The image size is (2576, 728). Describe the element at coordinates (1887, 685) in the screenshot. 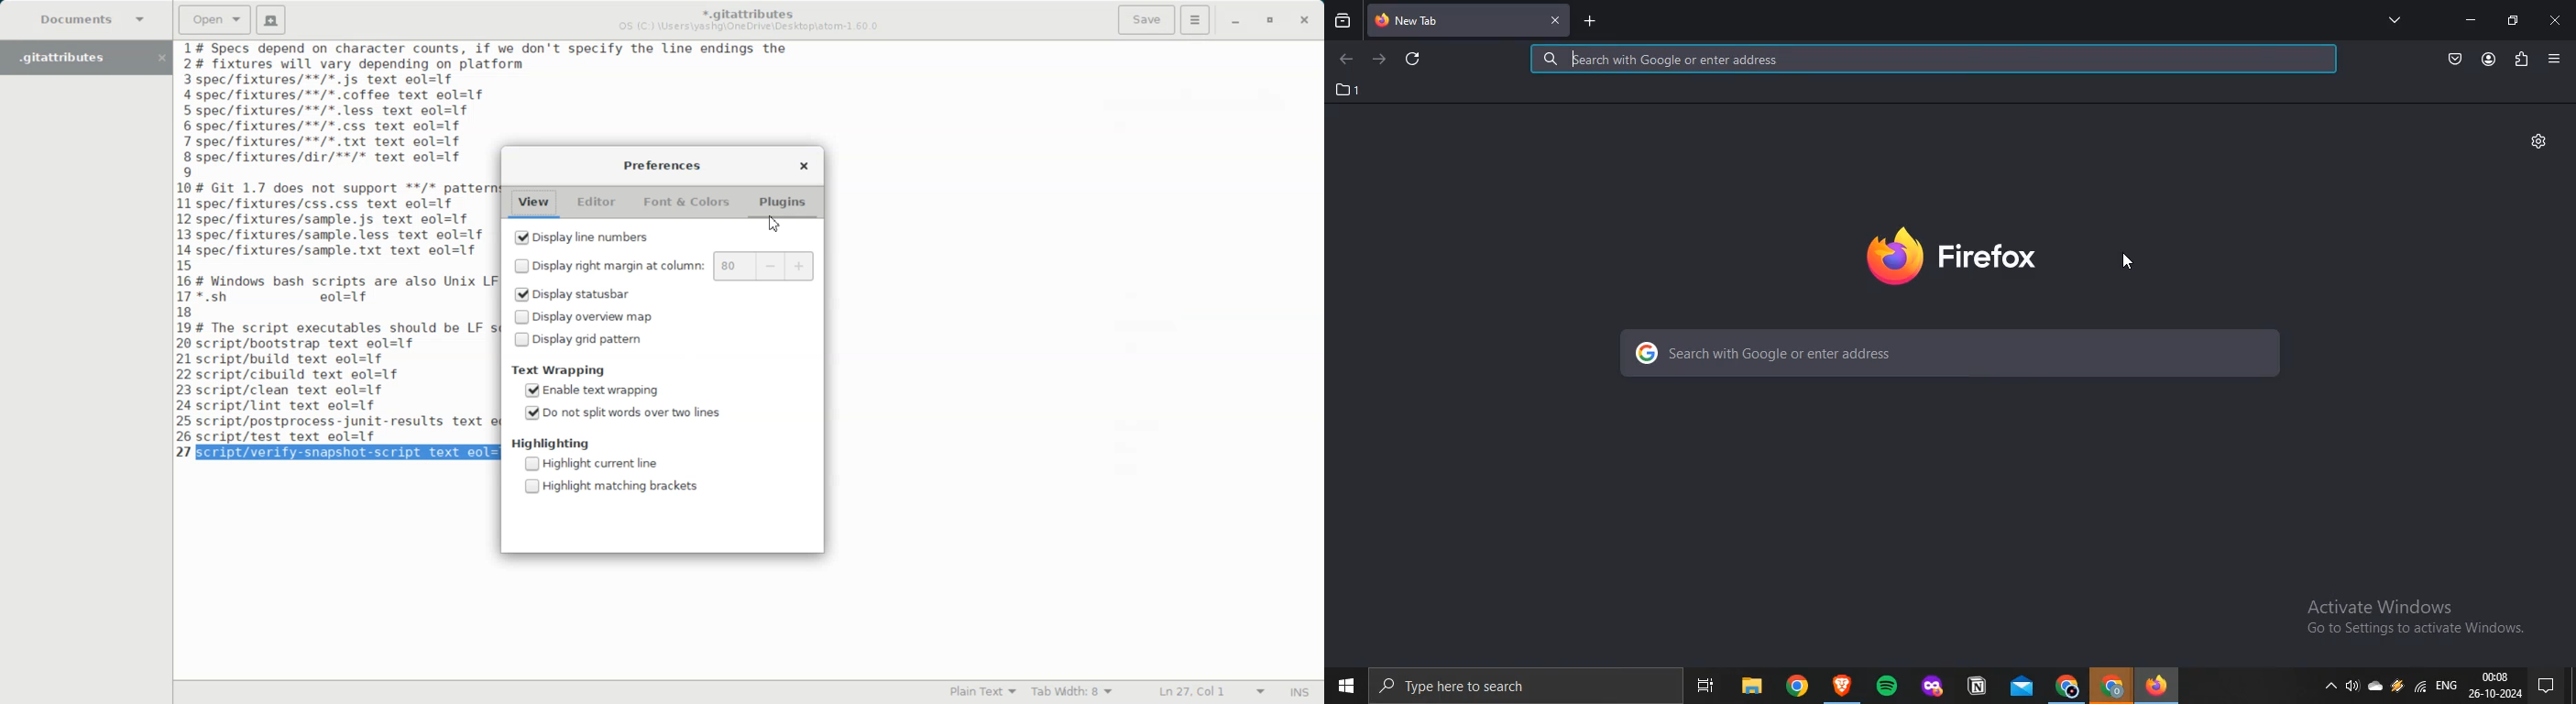

I see `spotify` at that location.